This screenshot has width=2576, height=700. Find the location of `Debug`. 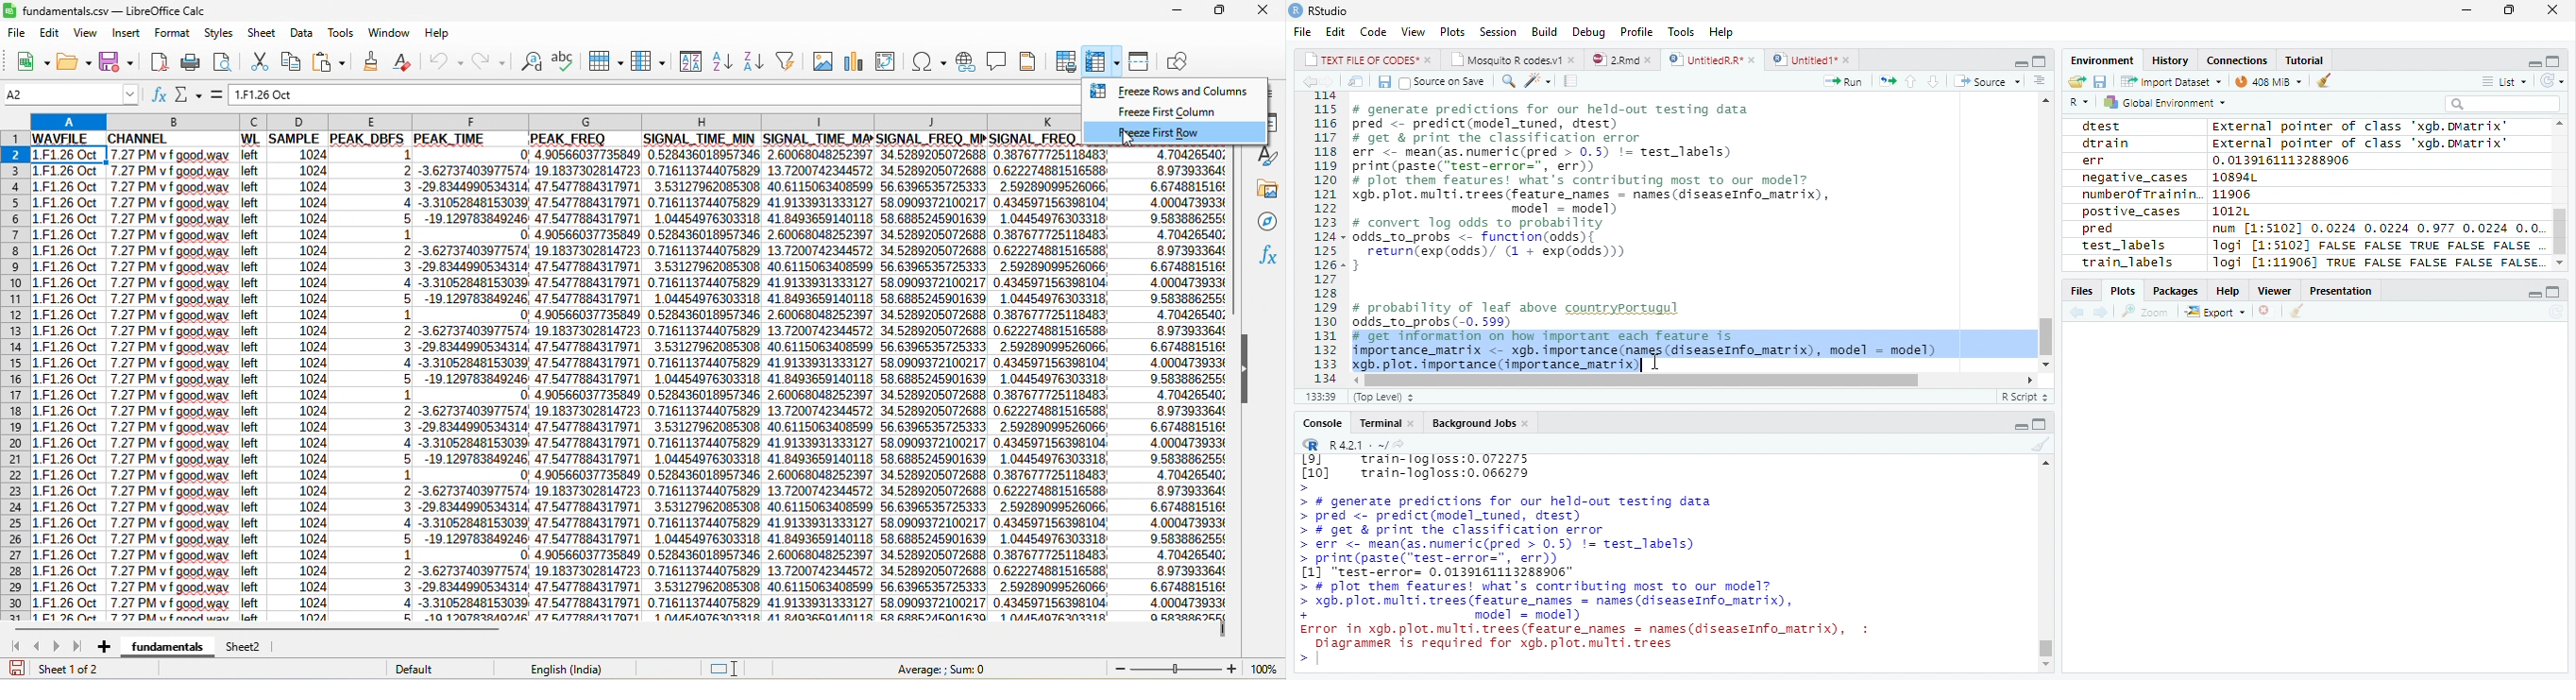

Debug is located at coordinates (1587, 33).